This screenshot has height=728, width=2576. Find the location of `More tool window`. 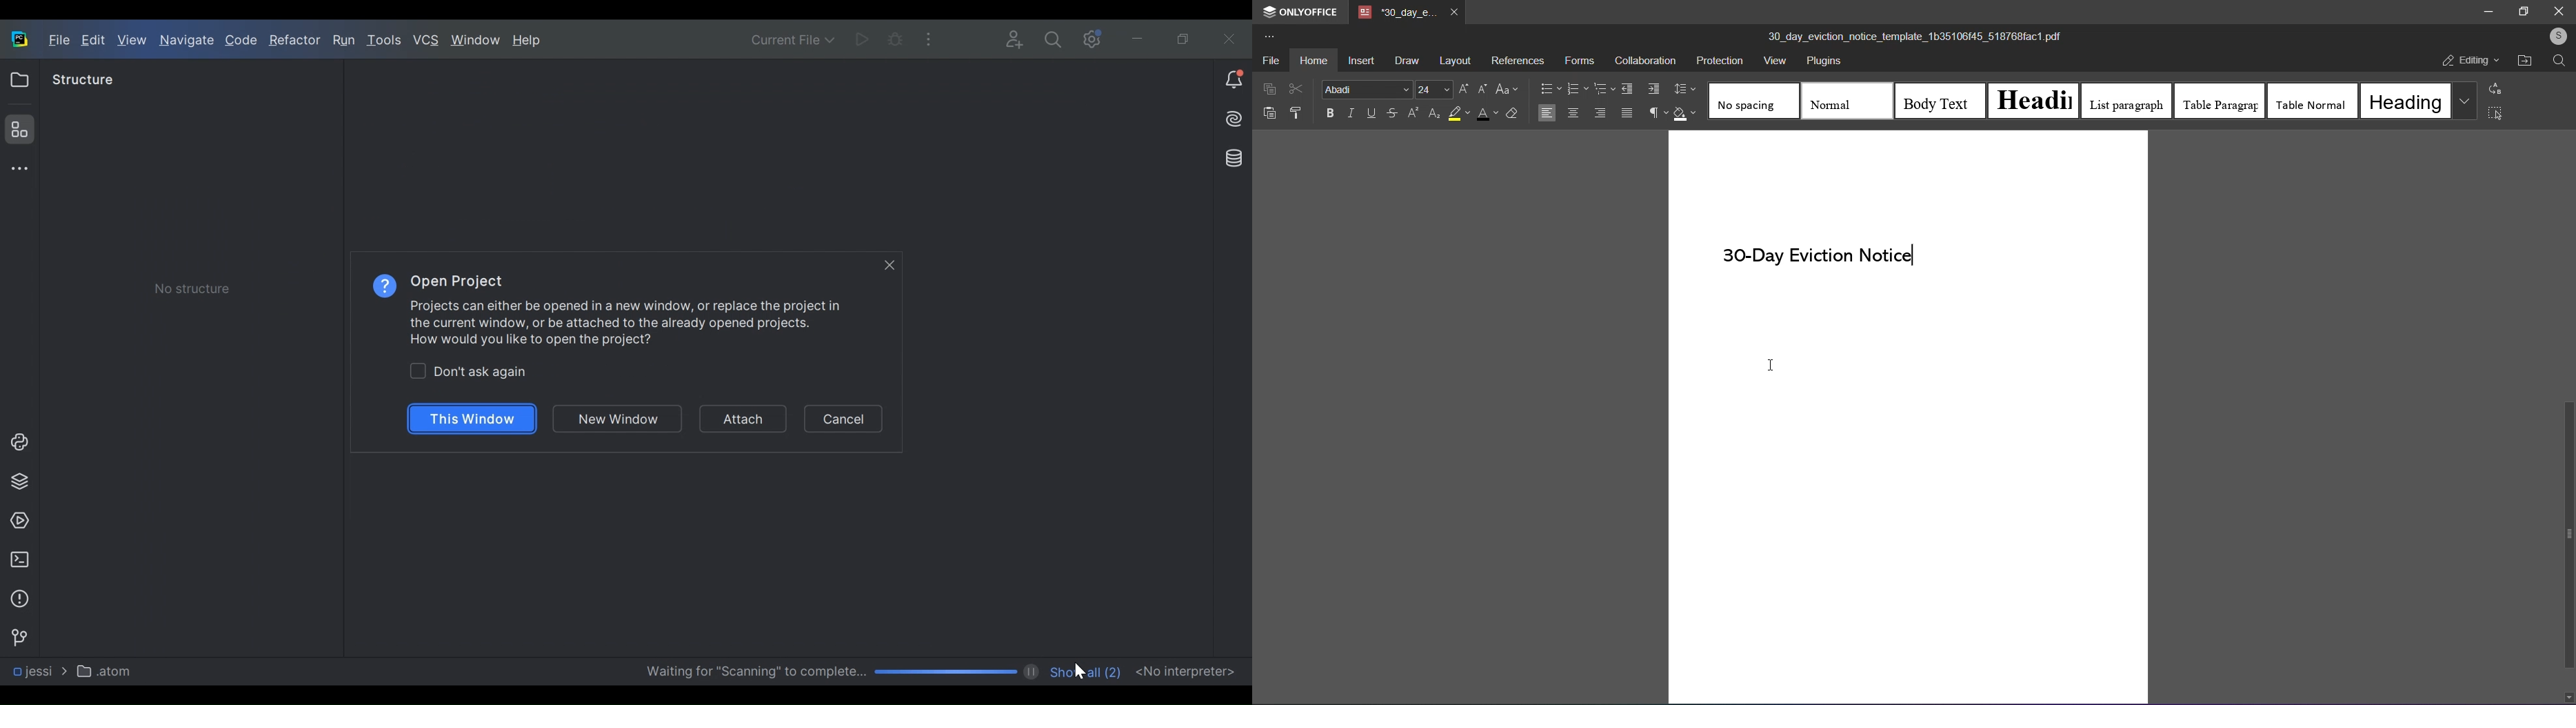

More tool window is located at coordinates (17, 168).